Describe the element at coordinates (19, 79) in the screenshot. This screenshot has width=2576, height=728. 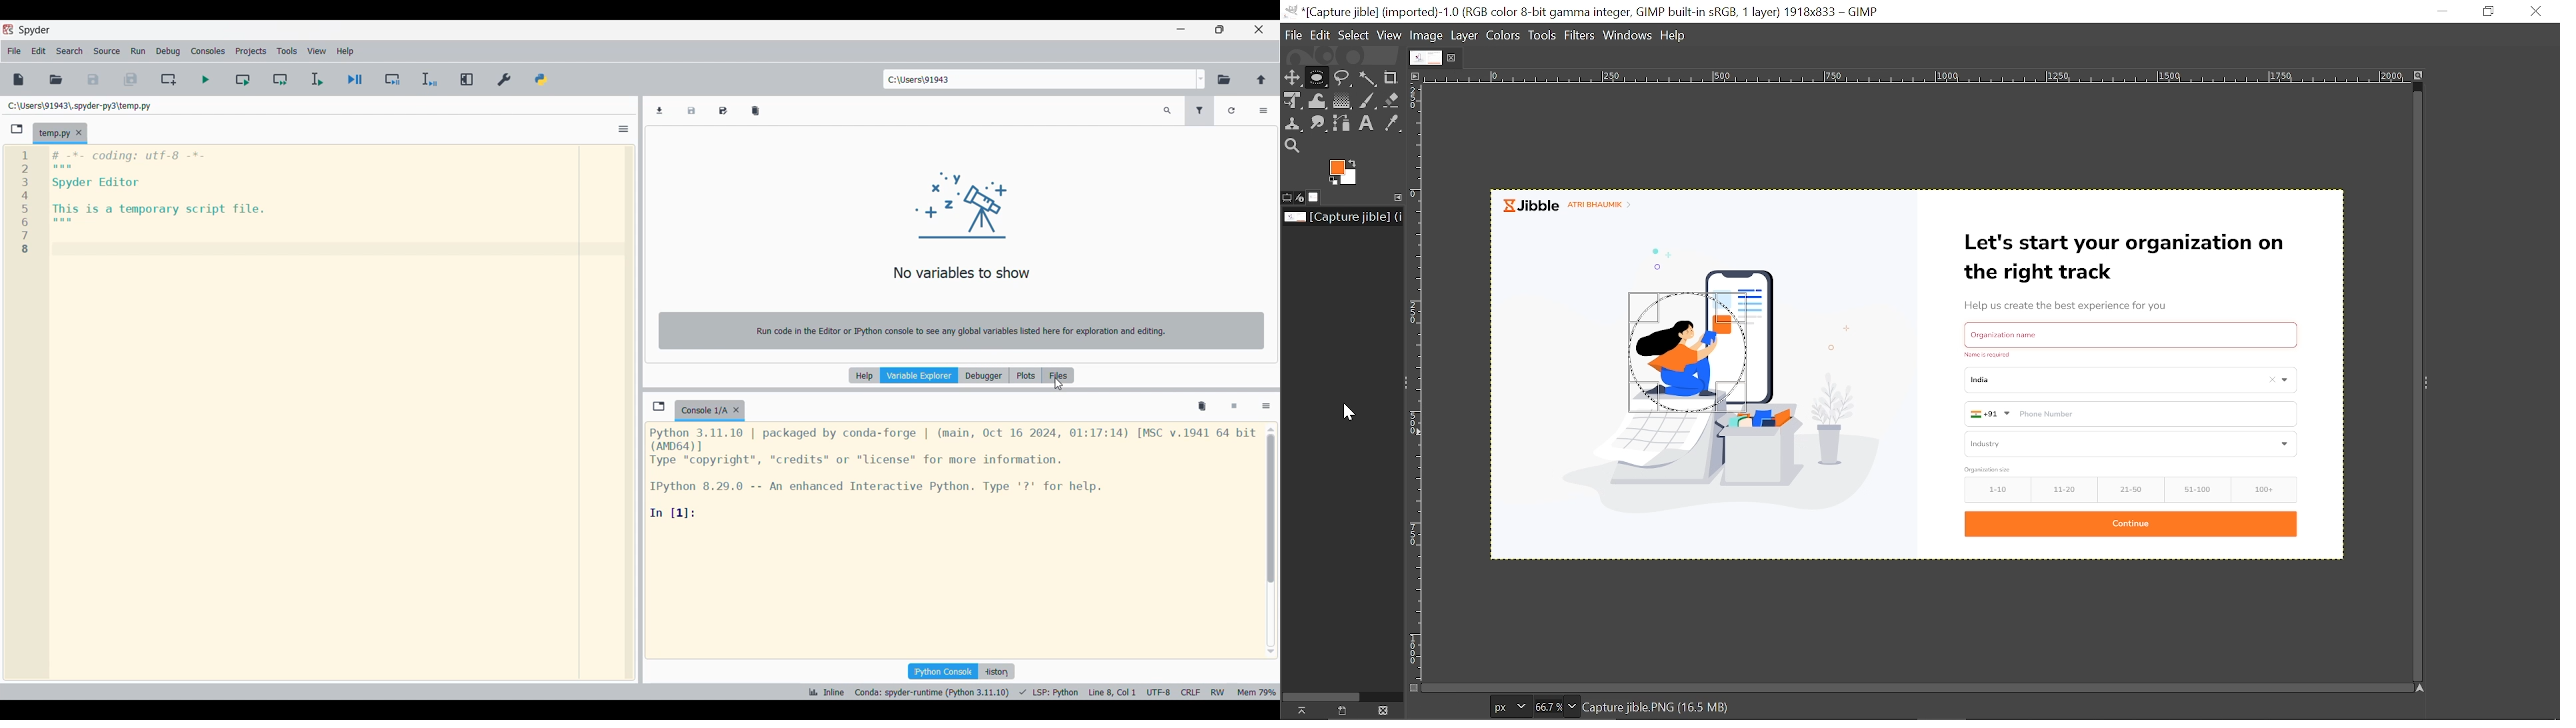
I see `New file` at that location.